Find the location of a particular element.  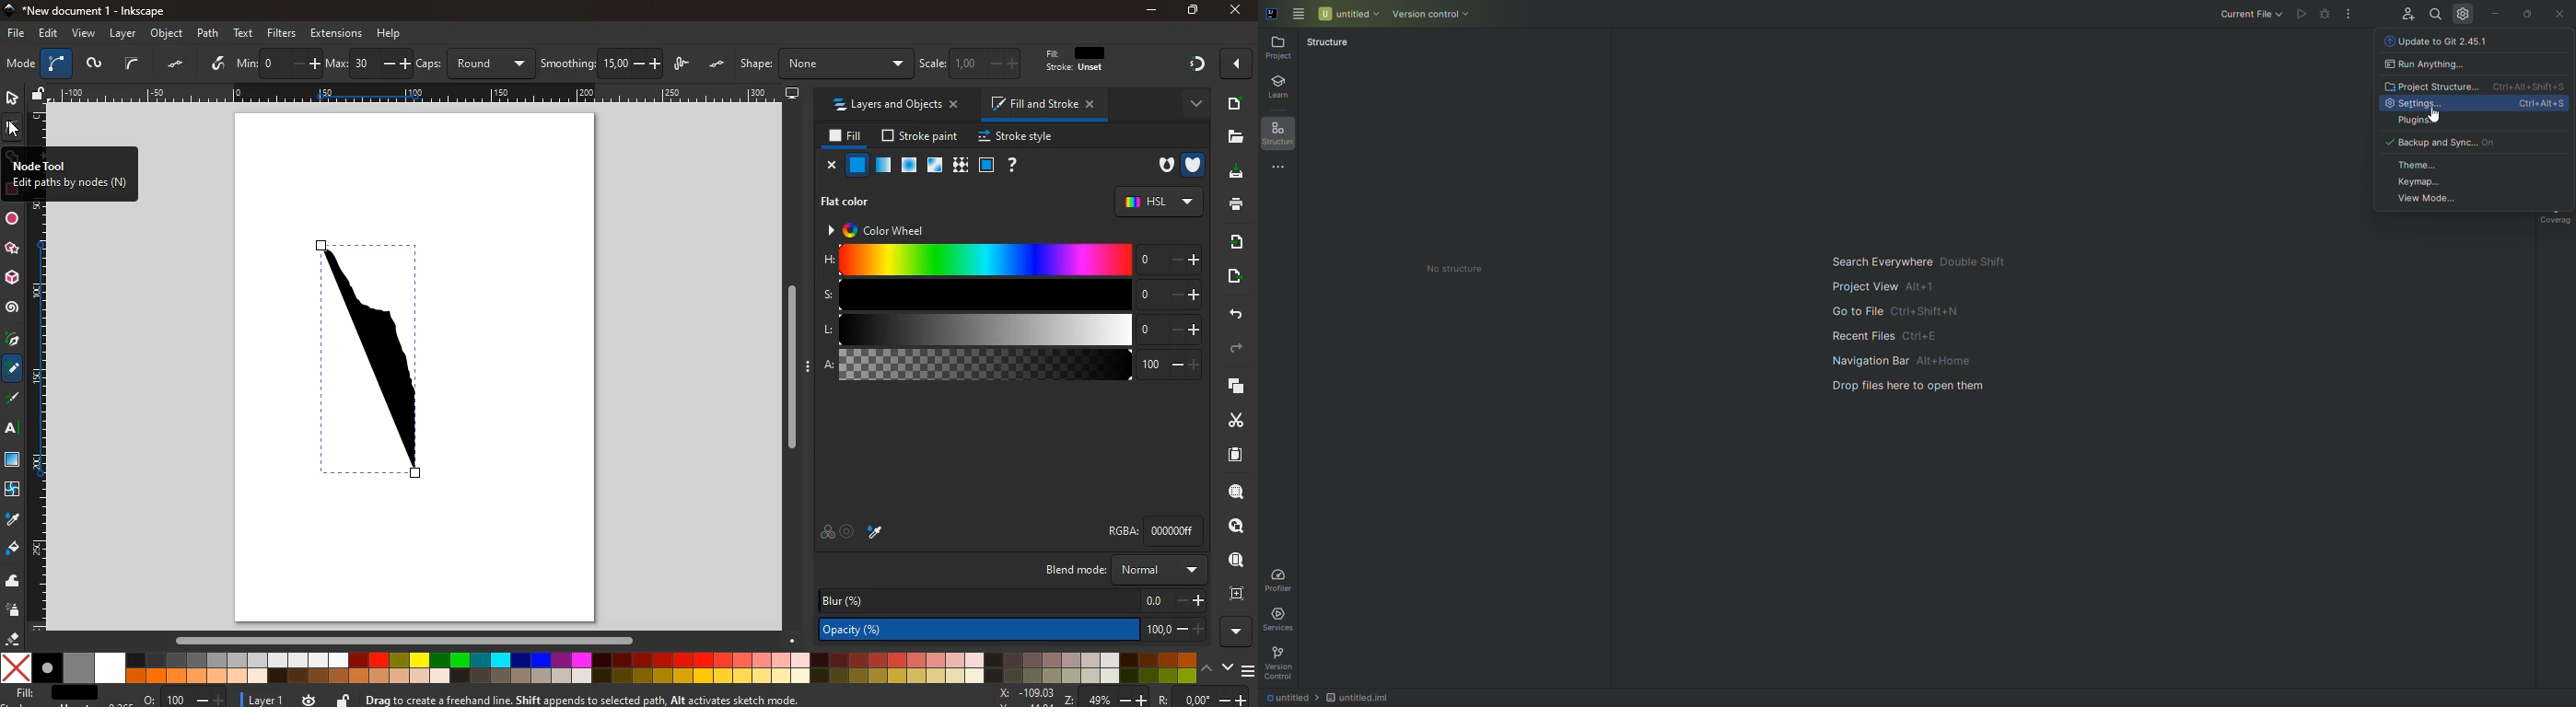

blur is located at coordinates (1012, 601).